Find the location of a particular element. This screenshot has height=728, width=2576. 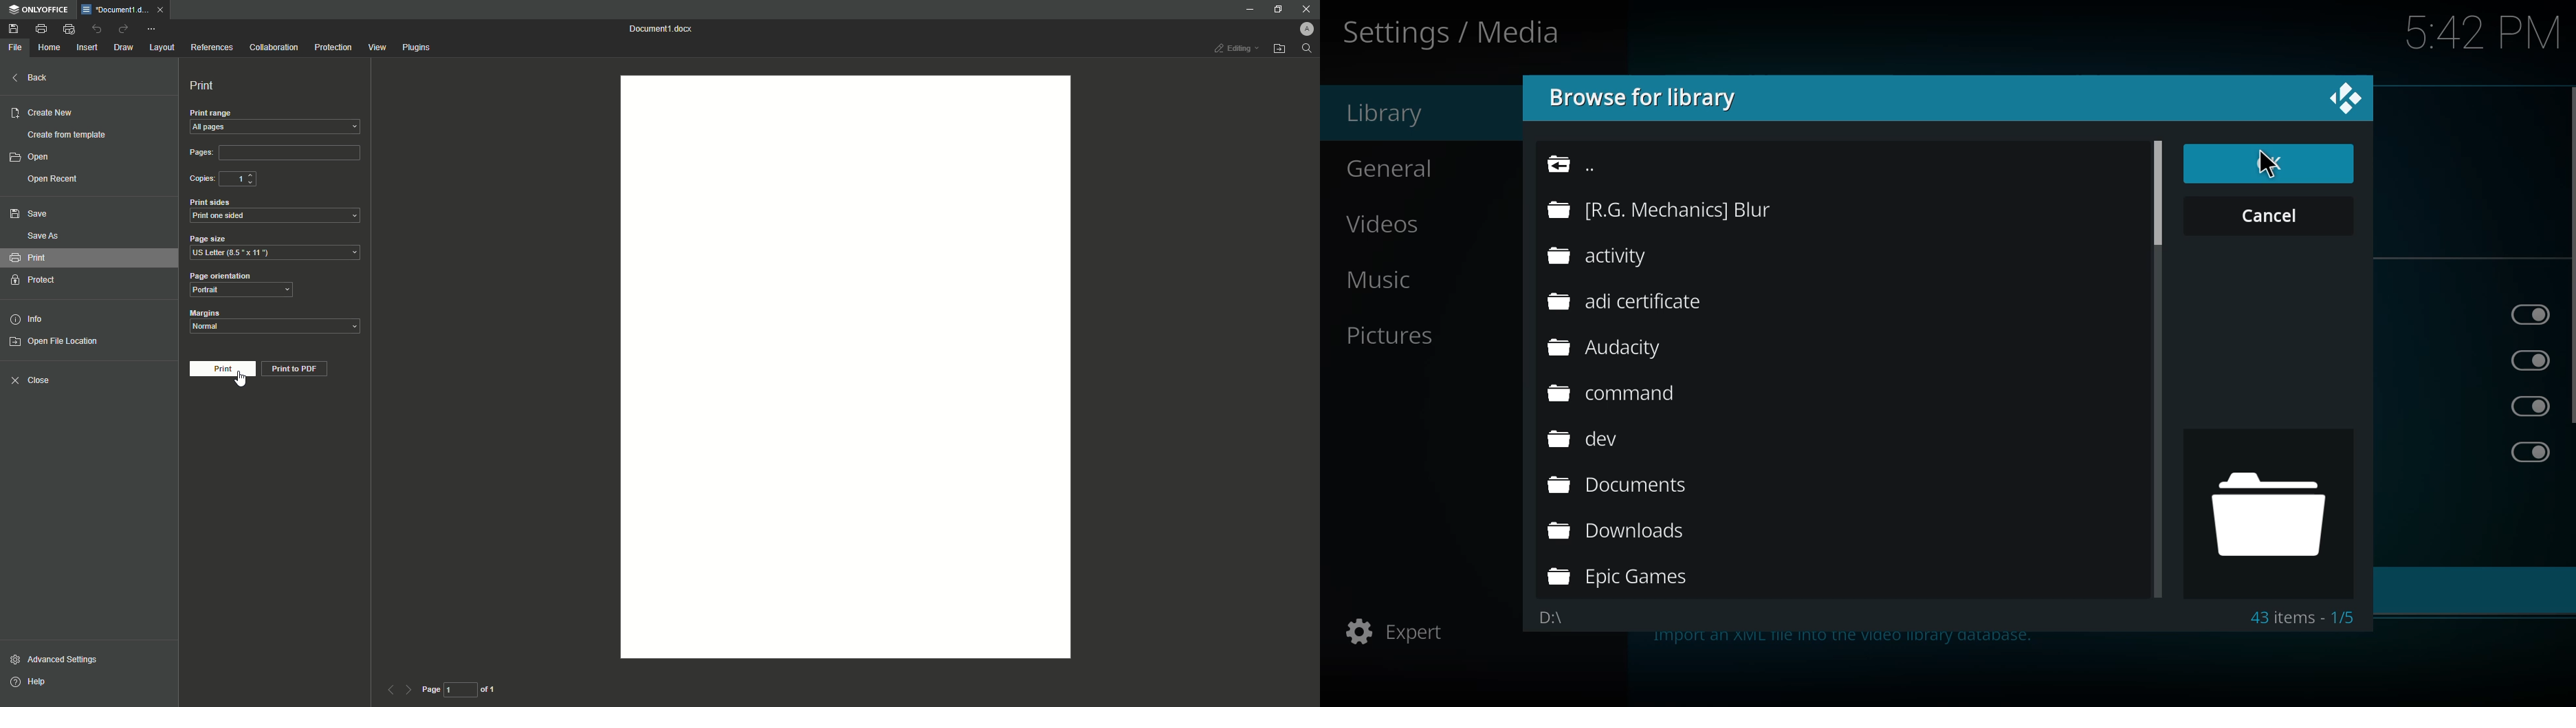

folder is located at coordinates (1612, 257).